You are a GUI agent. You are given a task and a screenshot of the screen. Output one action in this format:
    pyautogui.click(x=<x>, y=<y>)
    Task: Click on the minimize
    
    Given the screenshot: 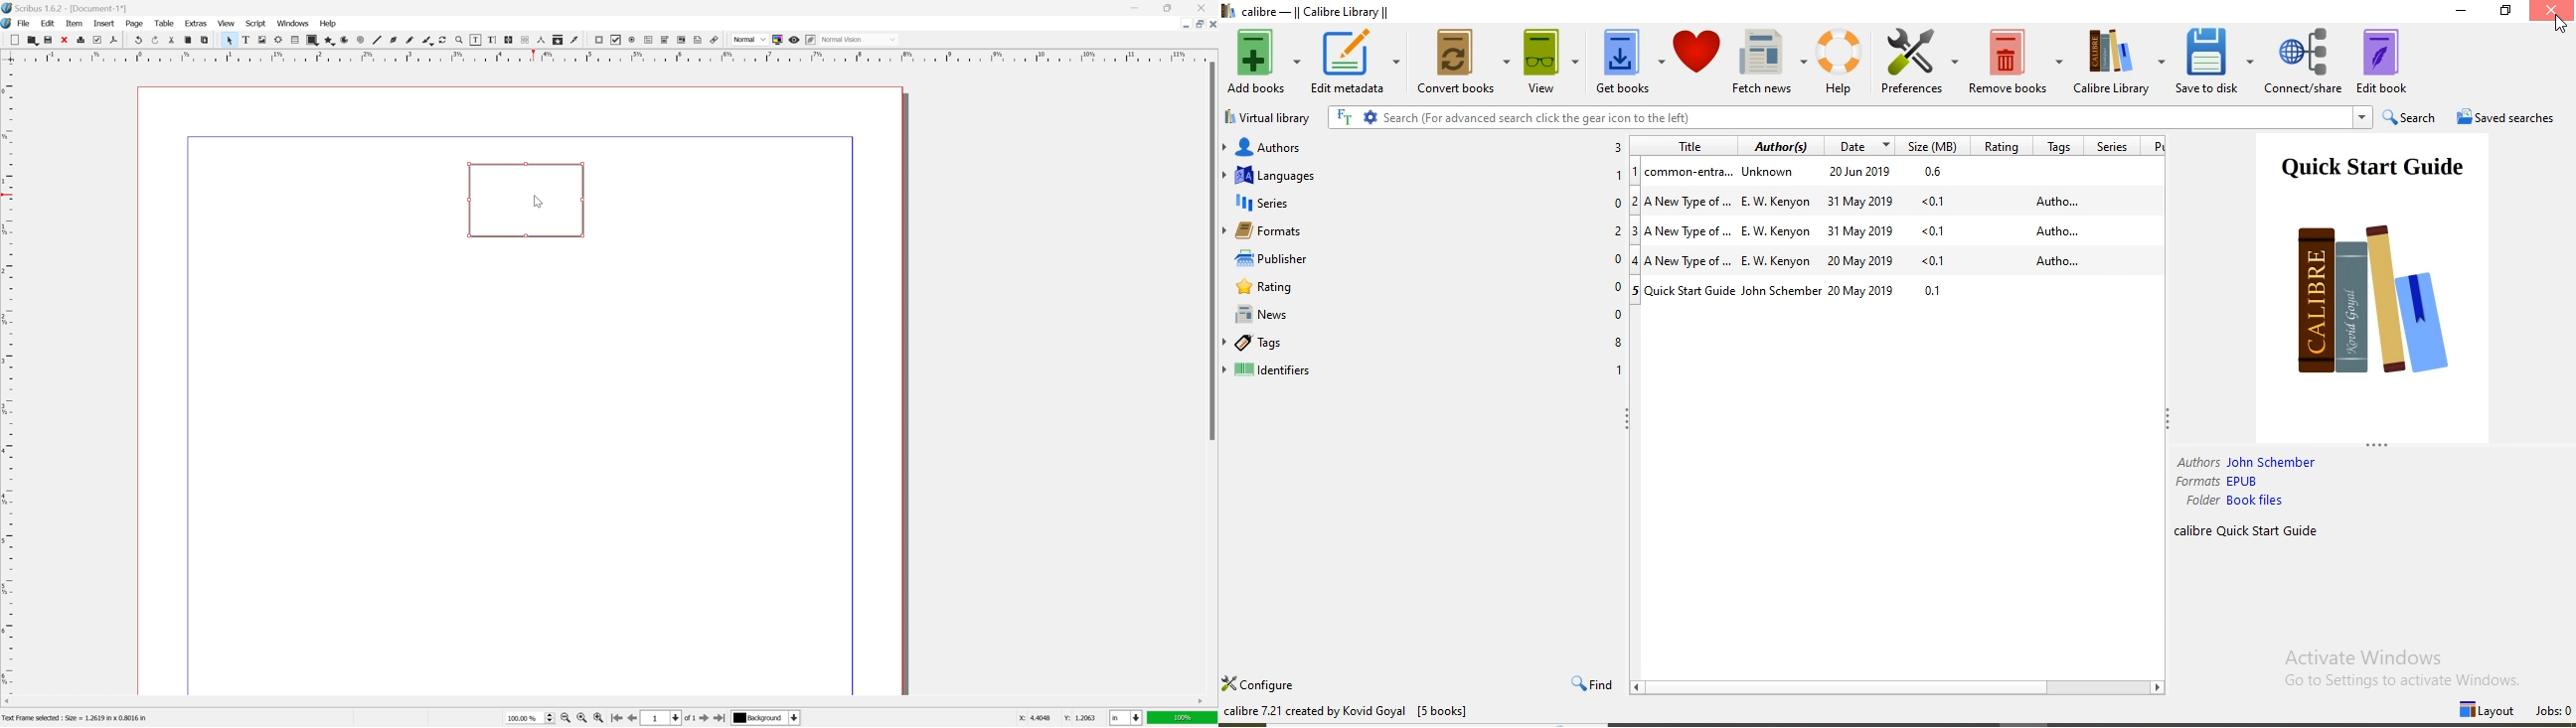 What is the action you would take?
    pyautogui.click(x=1139, y=7)
    